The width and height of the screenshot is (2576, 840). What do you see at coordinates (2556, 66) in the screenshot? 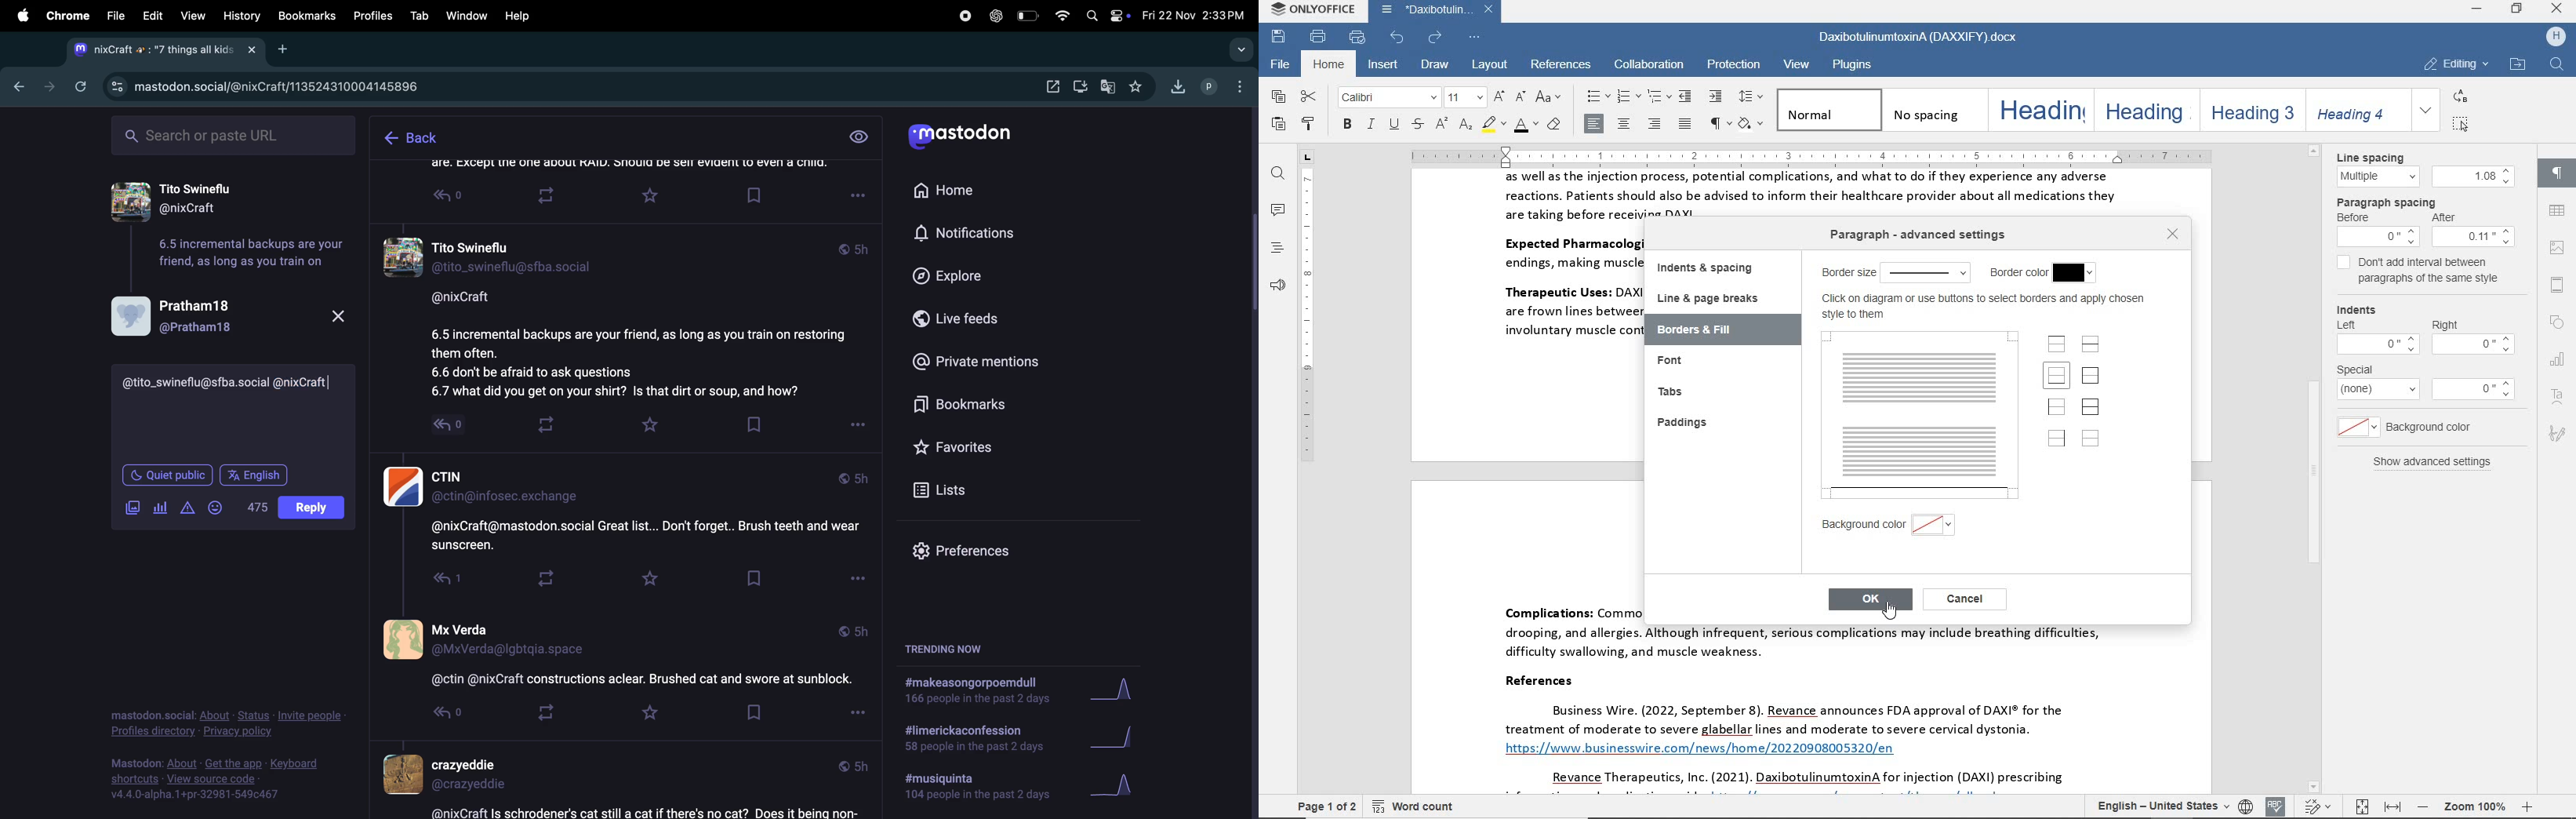
I see `find` at bounding box center [2556, 66].